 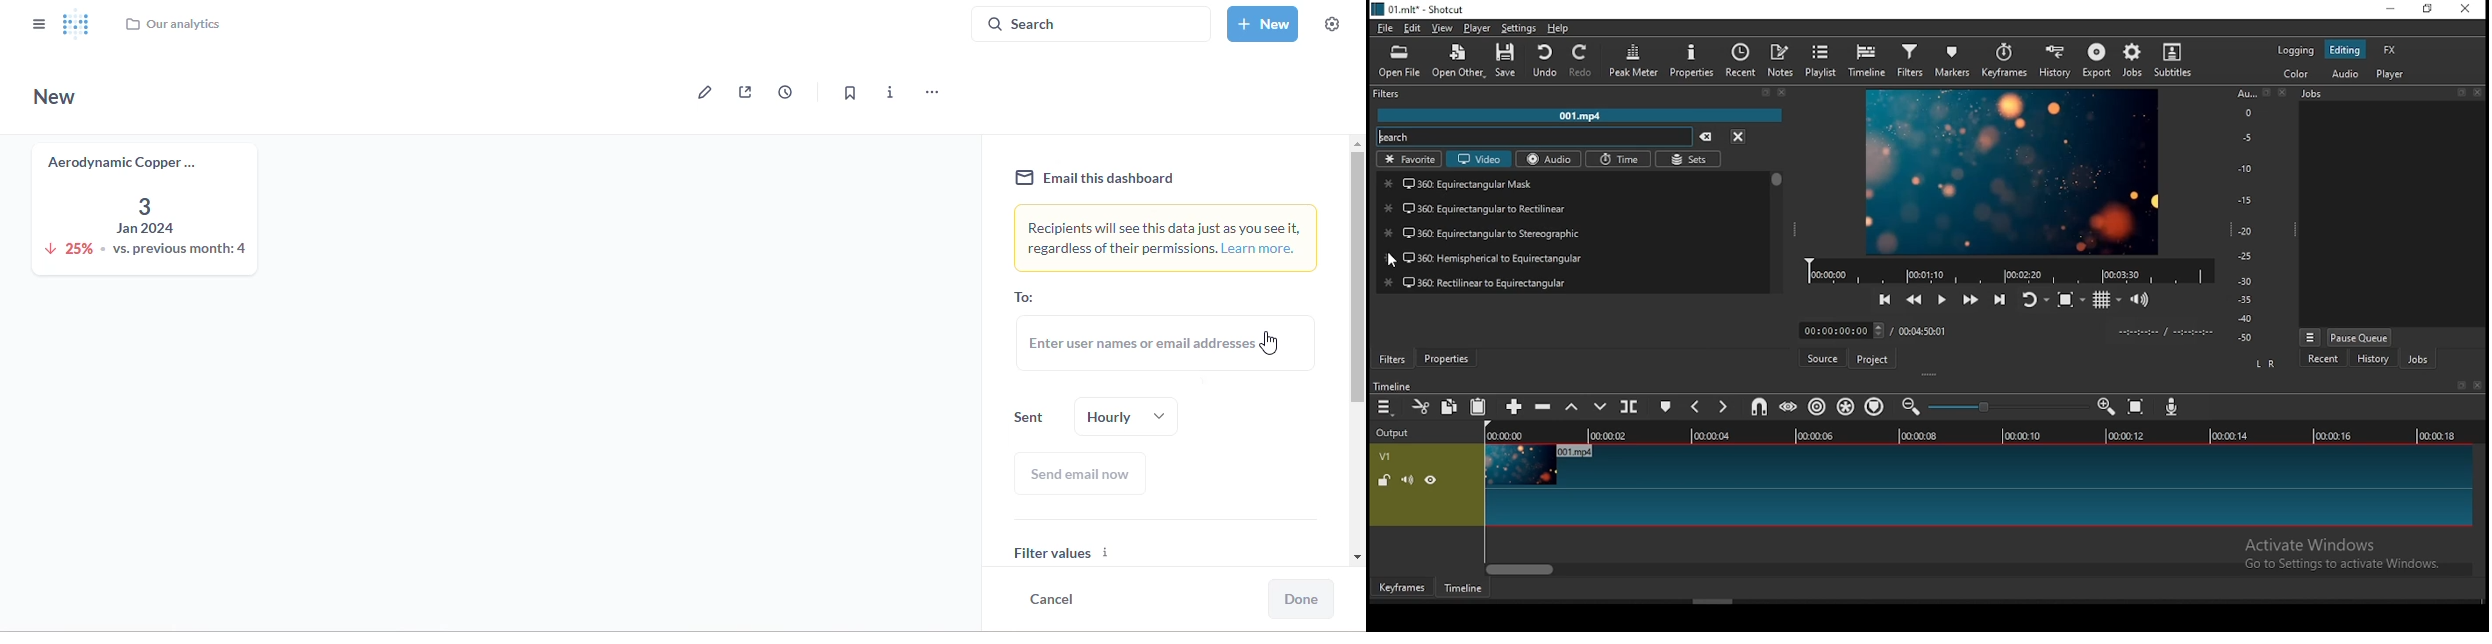 I want to click on settings, so click(x=1521, y=26).